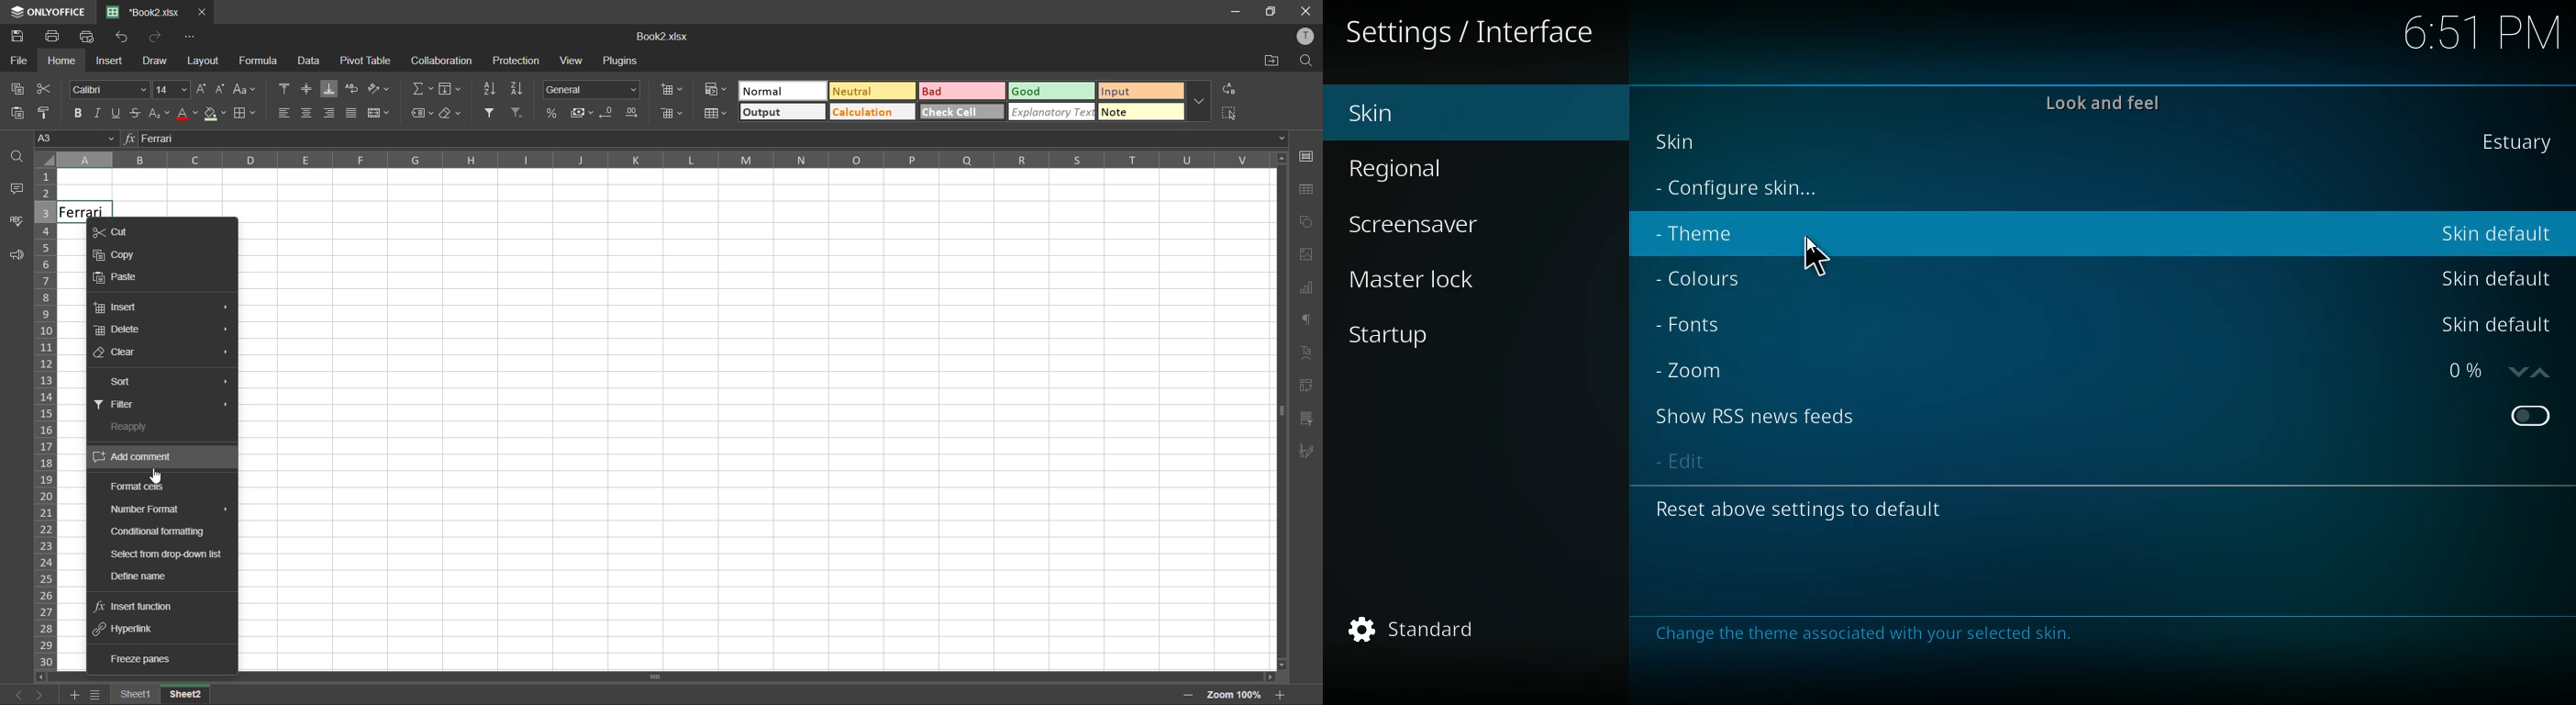 The image size is (2576, 728). What do you see at coordinates (1812, 512) in the screenshot?
I see `reset` at bounding box center [1812, 512].